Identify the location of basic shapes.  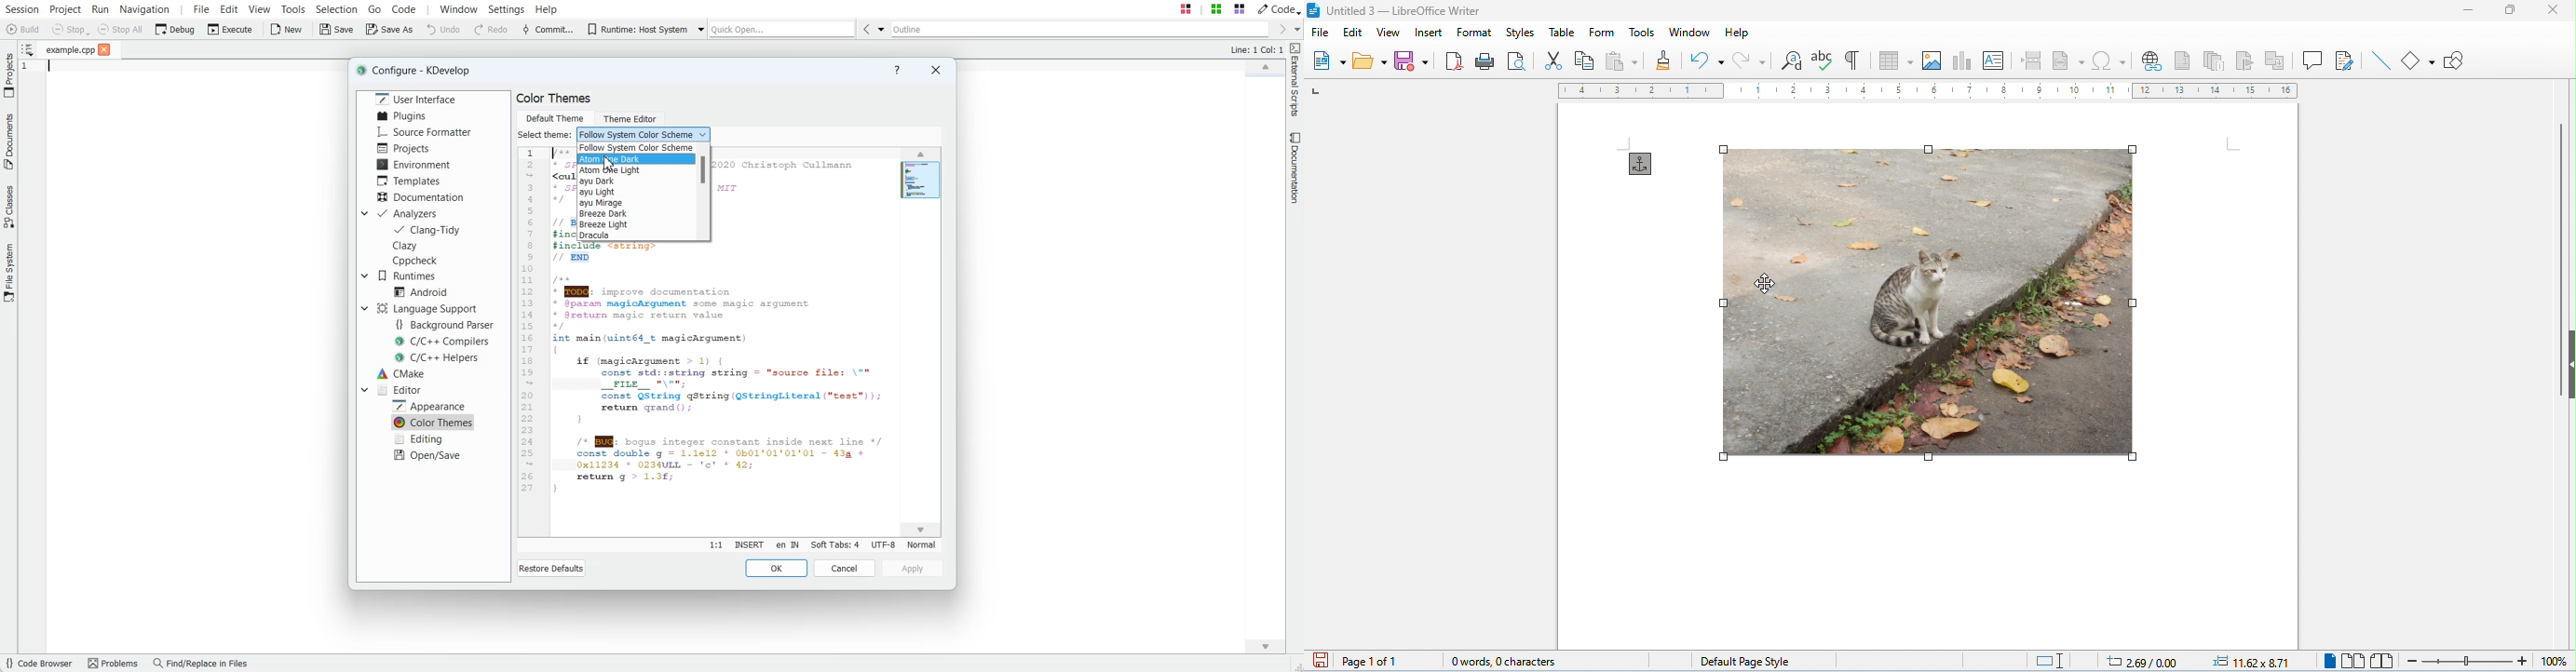
(2420, 60).